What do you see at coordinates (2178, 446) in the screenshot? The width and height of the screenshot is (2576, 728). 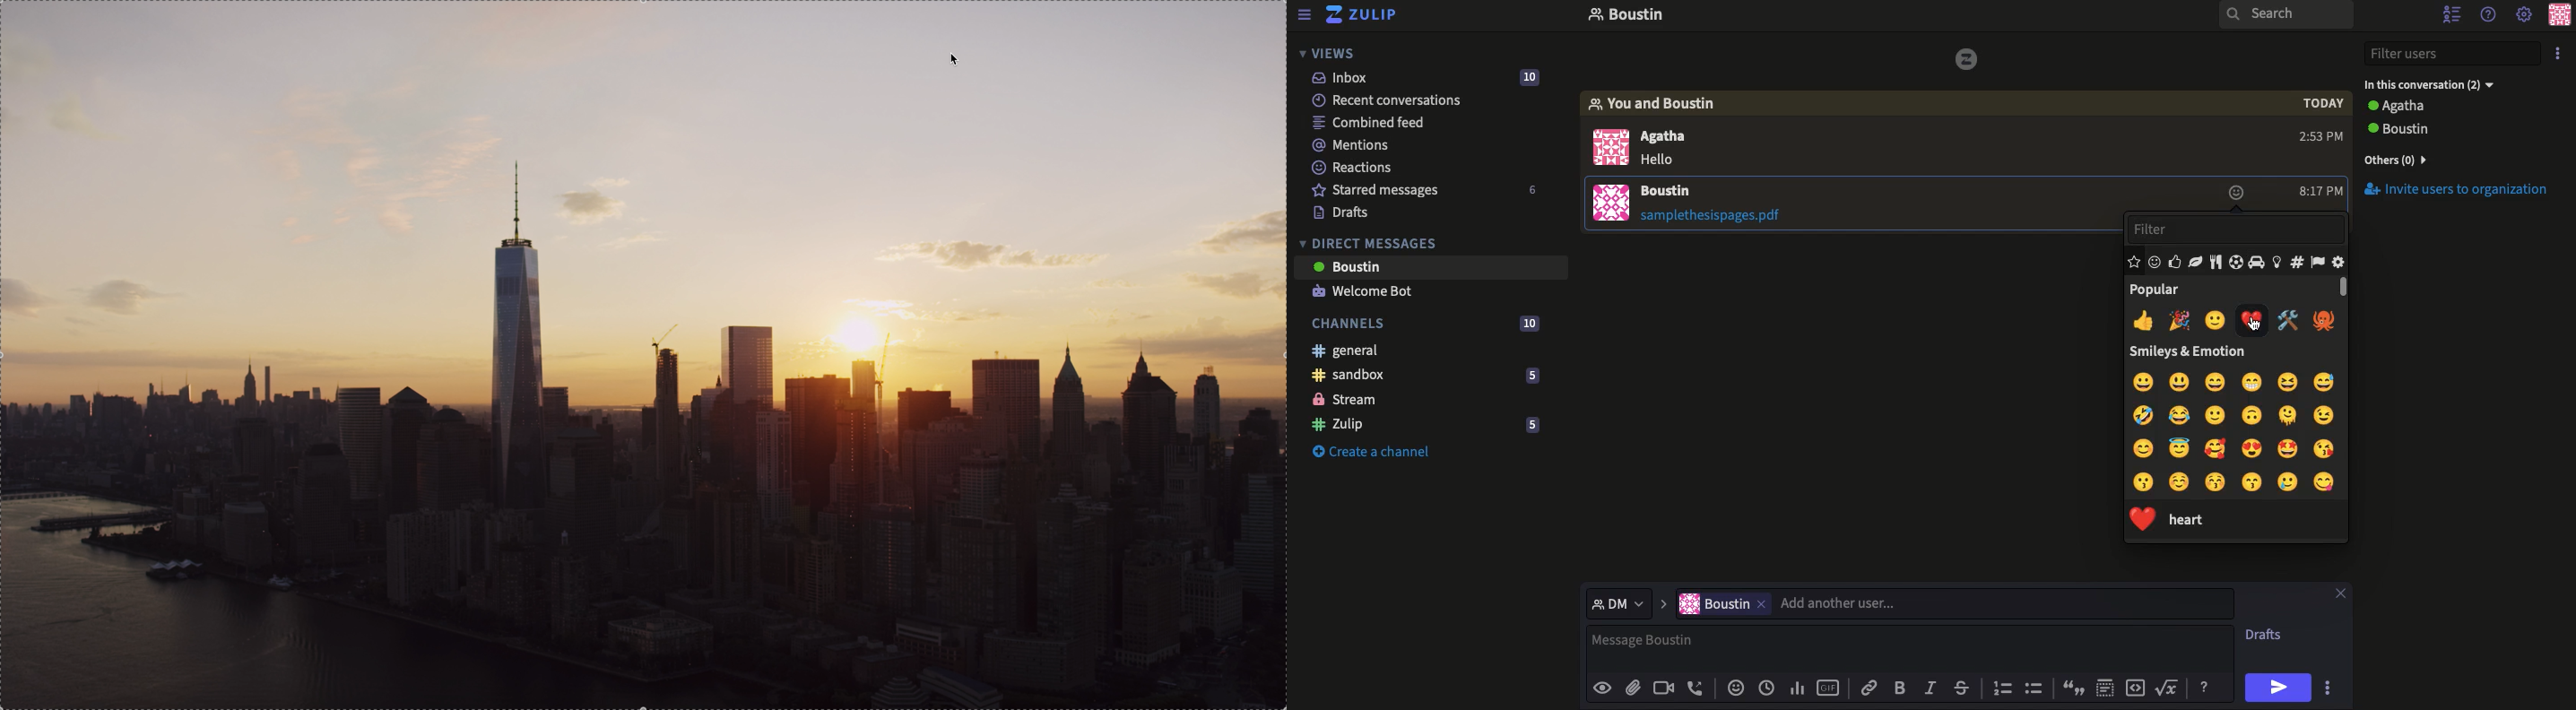 I see `innocent` at bounding box center [2178, 446].